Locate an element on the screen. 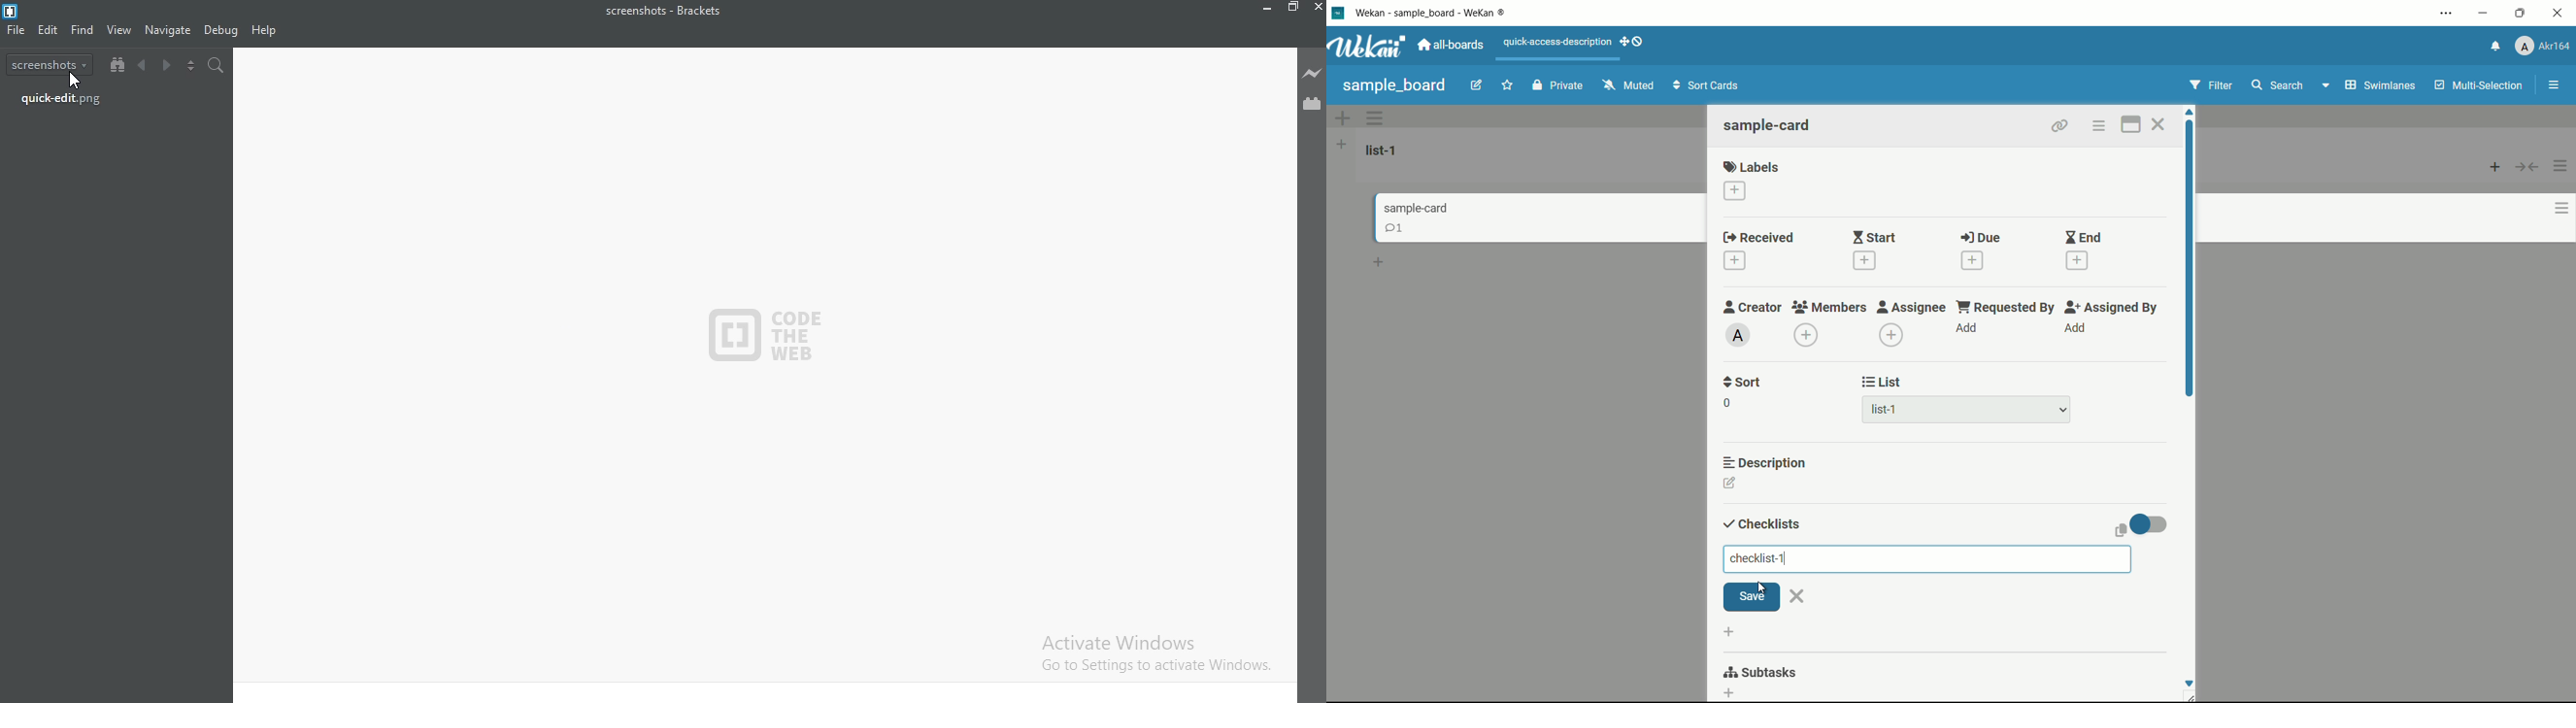 This screenshot has width=2576, height=728. cursor is located at coordinates (75, 80).